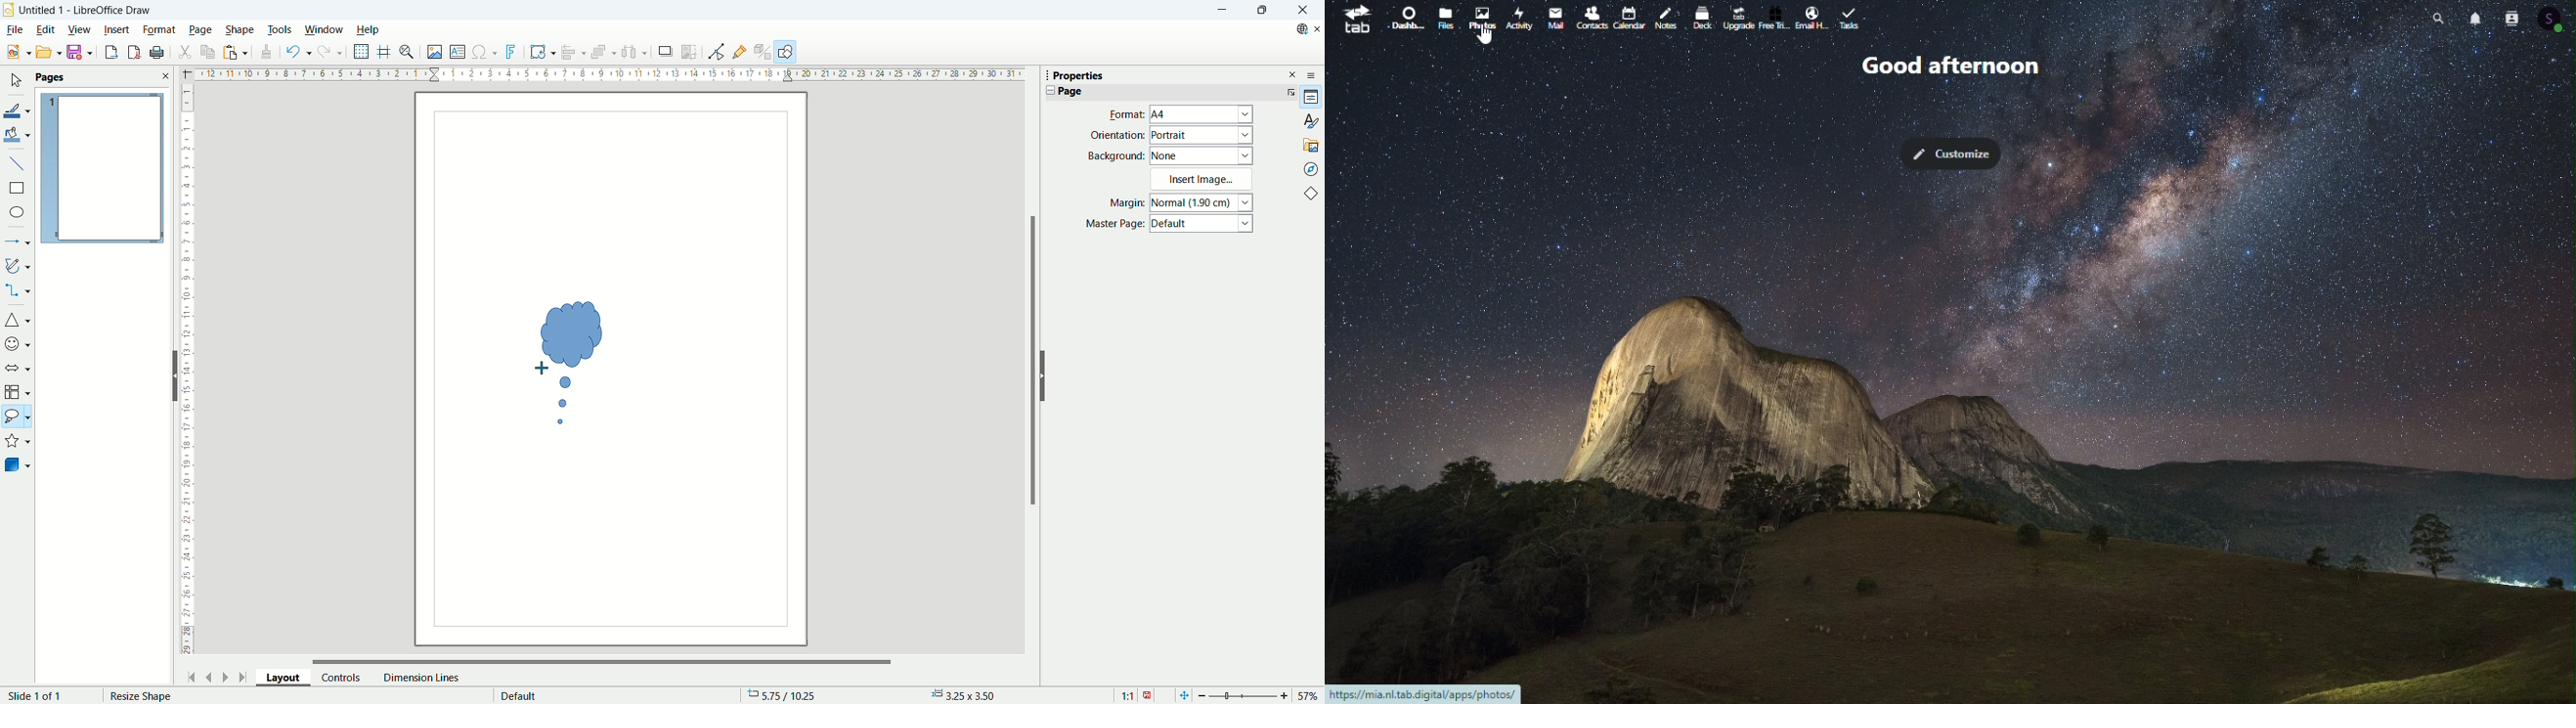 The image size is (2576, 728). Describe the element at coordinates (606, 53) in the screenshot. I see `arrange` at that location.